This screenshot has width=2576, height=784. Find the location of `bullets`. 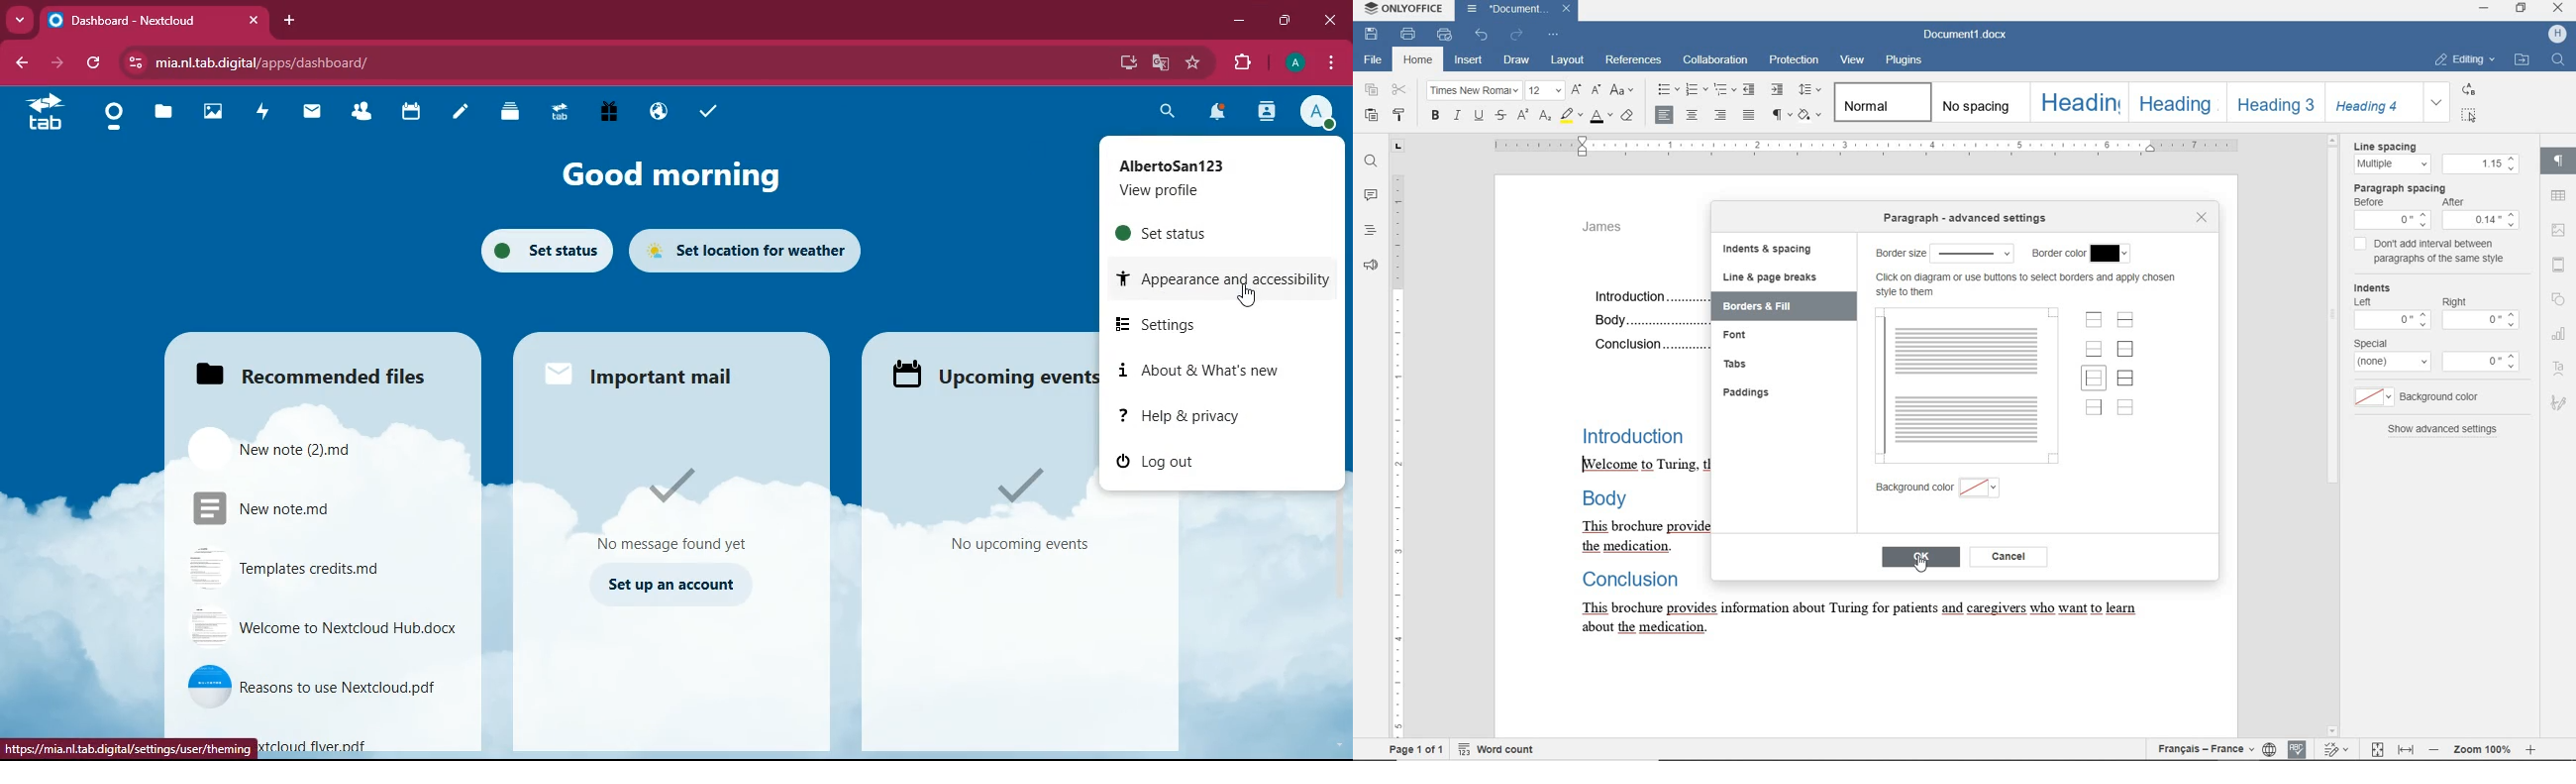

bullets is located at coordinates (1668, 90).